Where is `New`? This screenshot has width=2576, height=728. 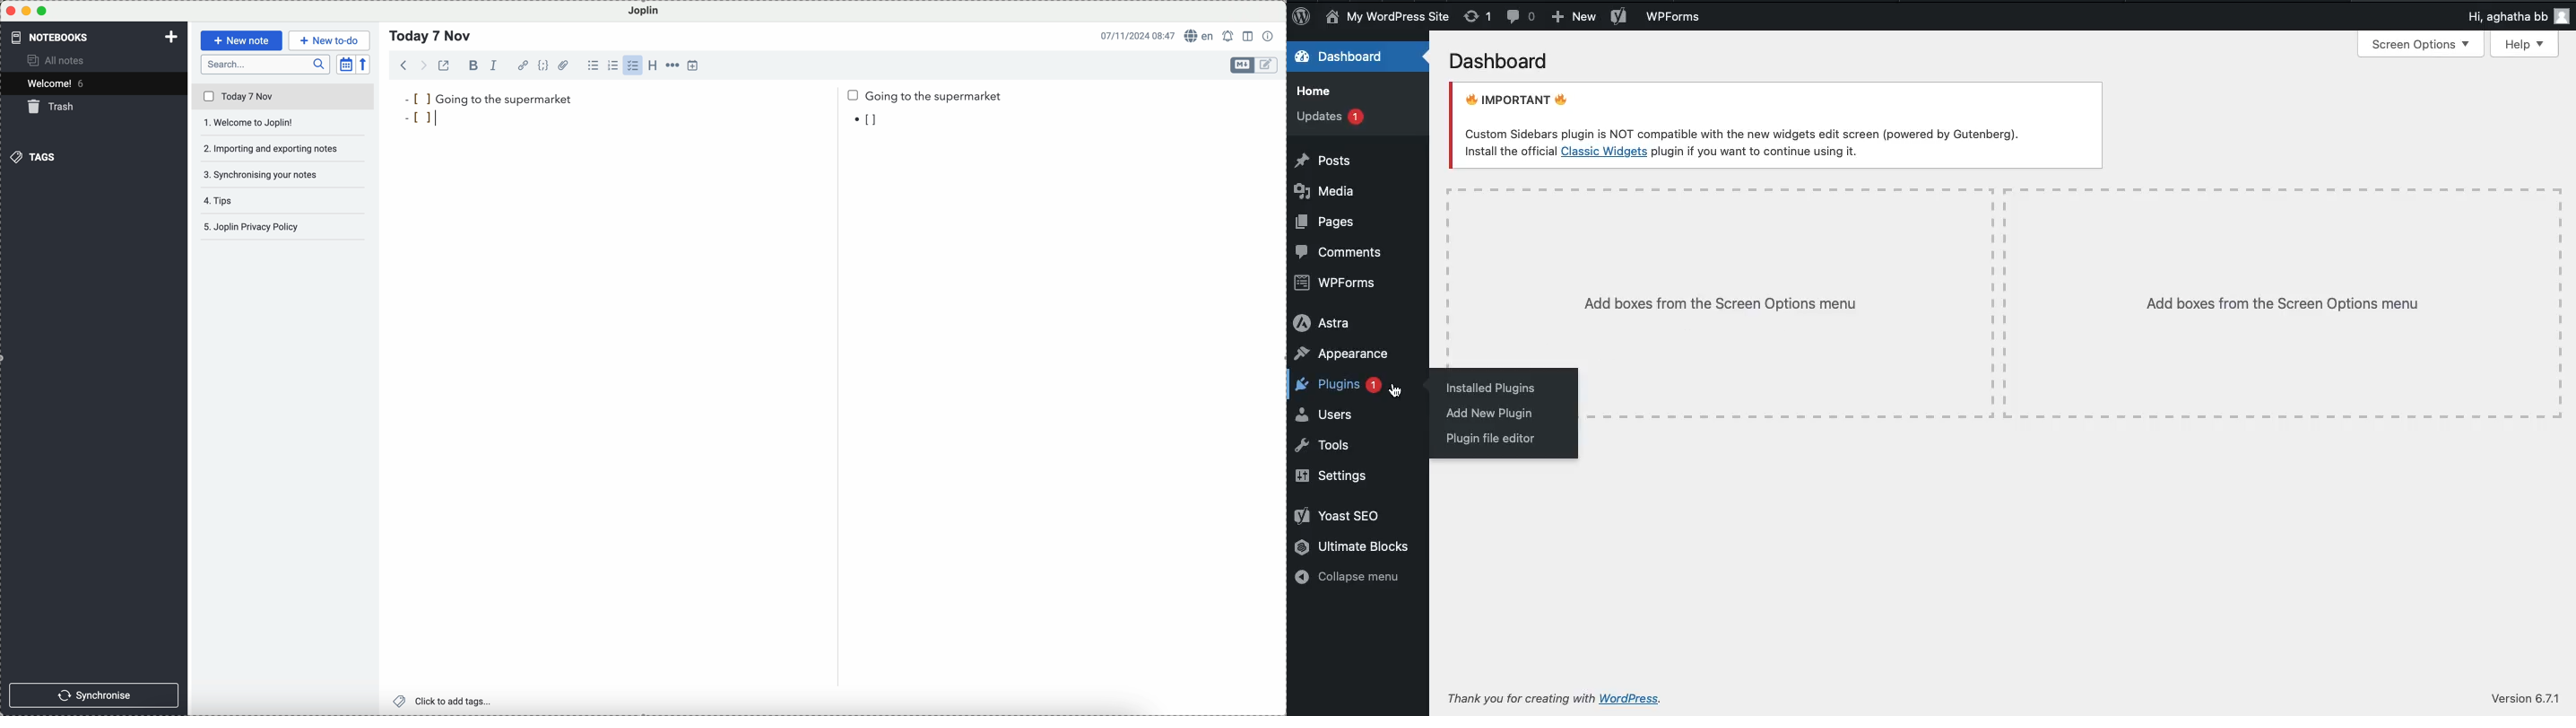
New is located at coordinates (1574, 17).